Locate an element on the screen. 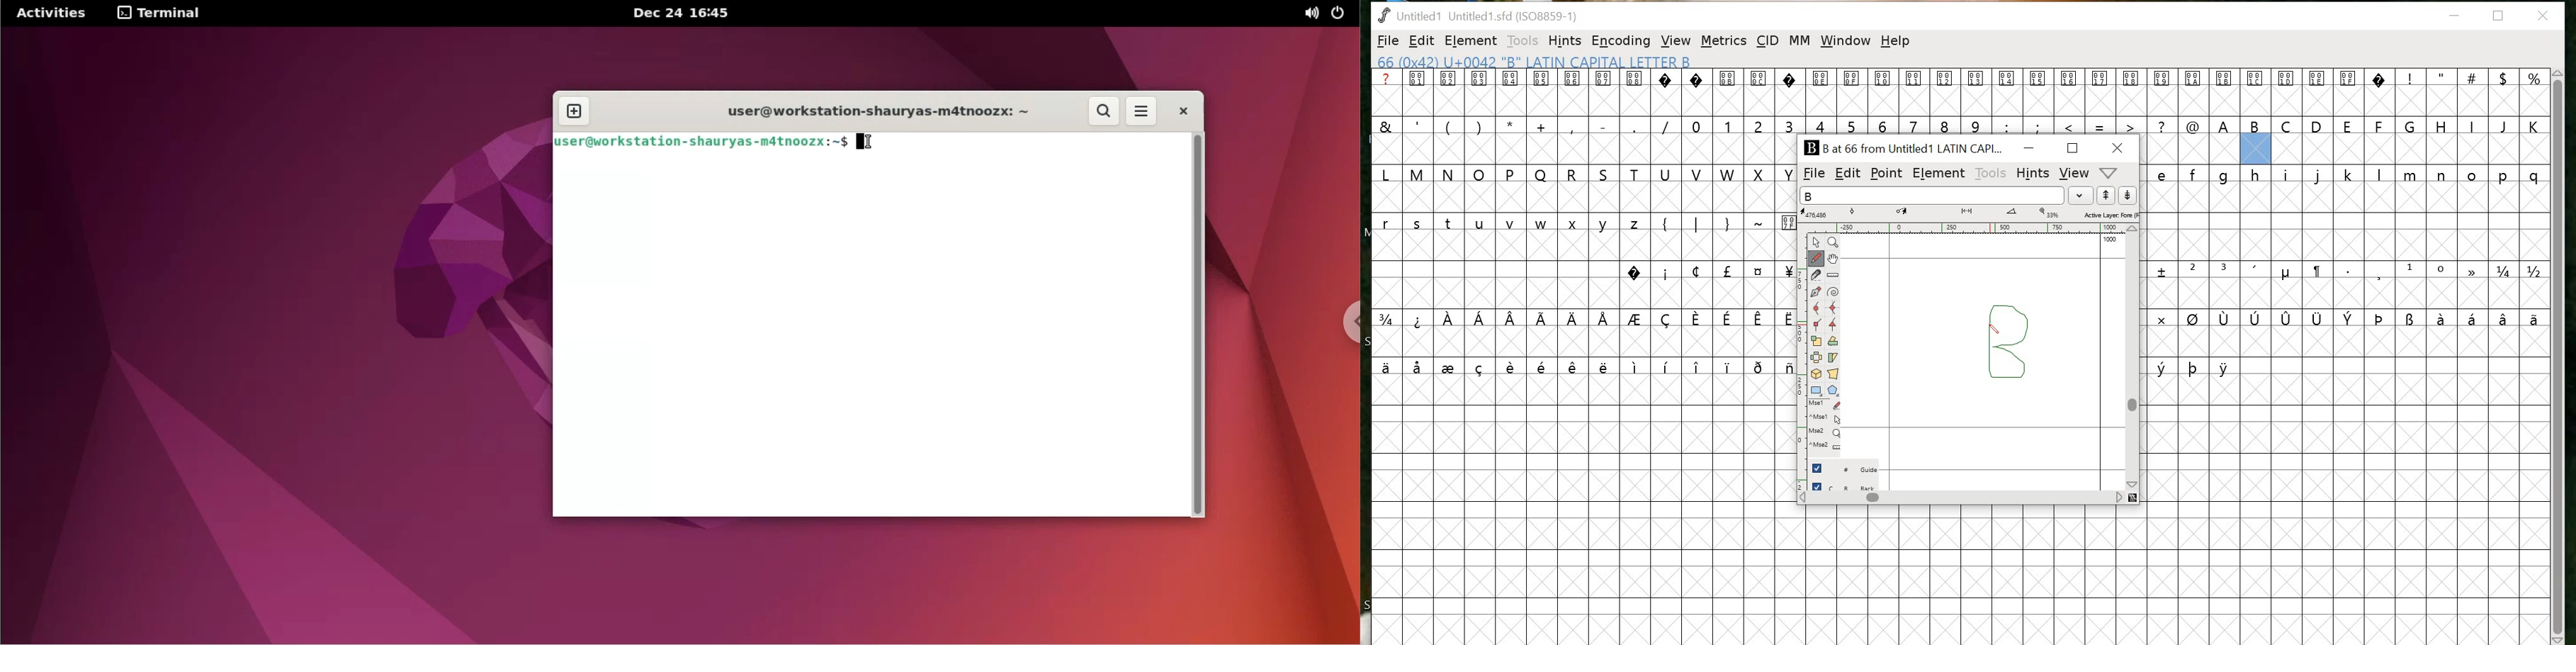 This screenshot has height=672, width=2576. metrics window help is located at coordinates (2109, 173).